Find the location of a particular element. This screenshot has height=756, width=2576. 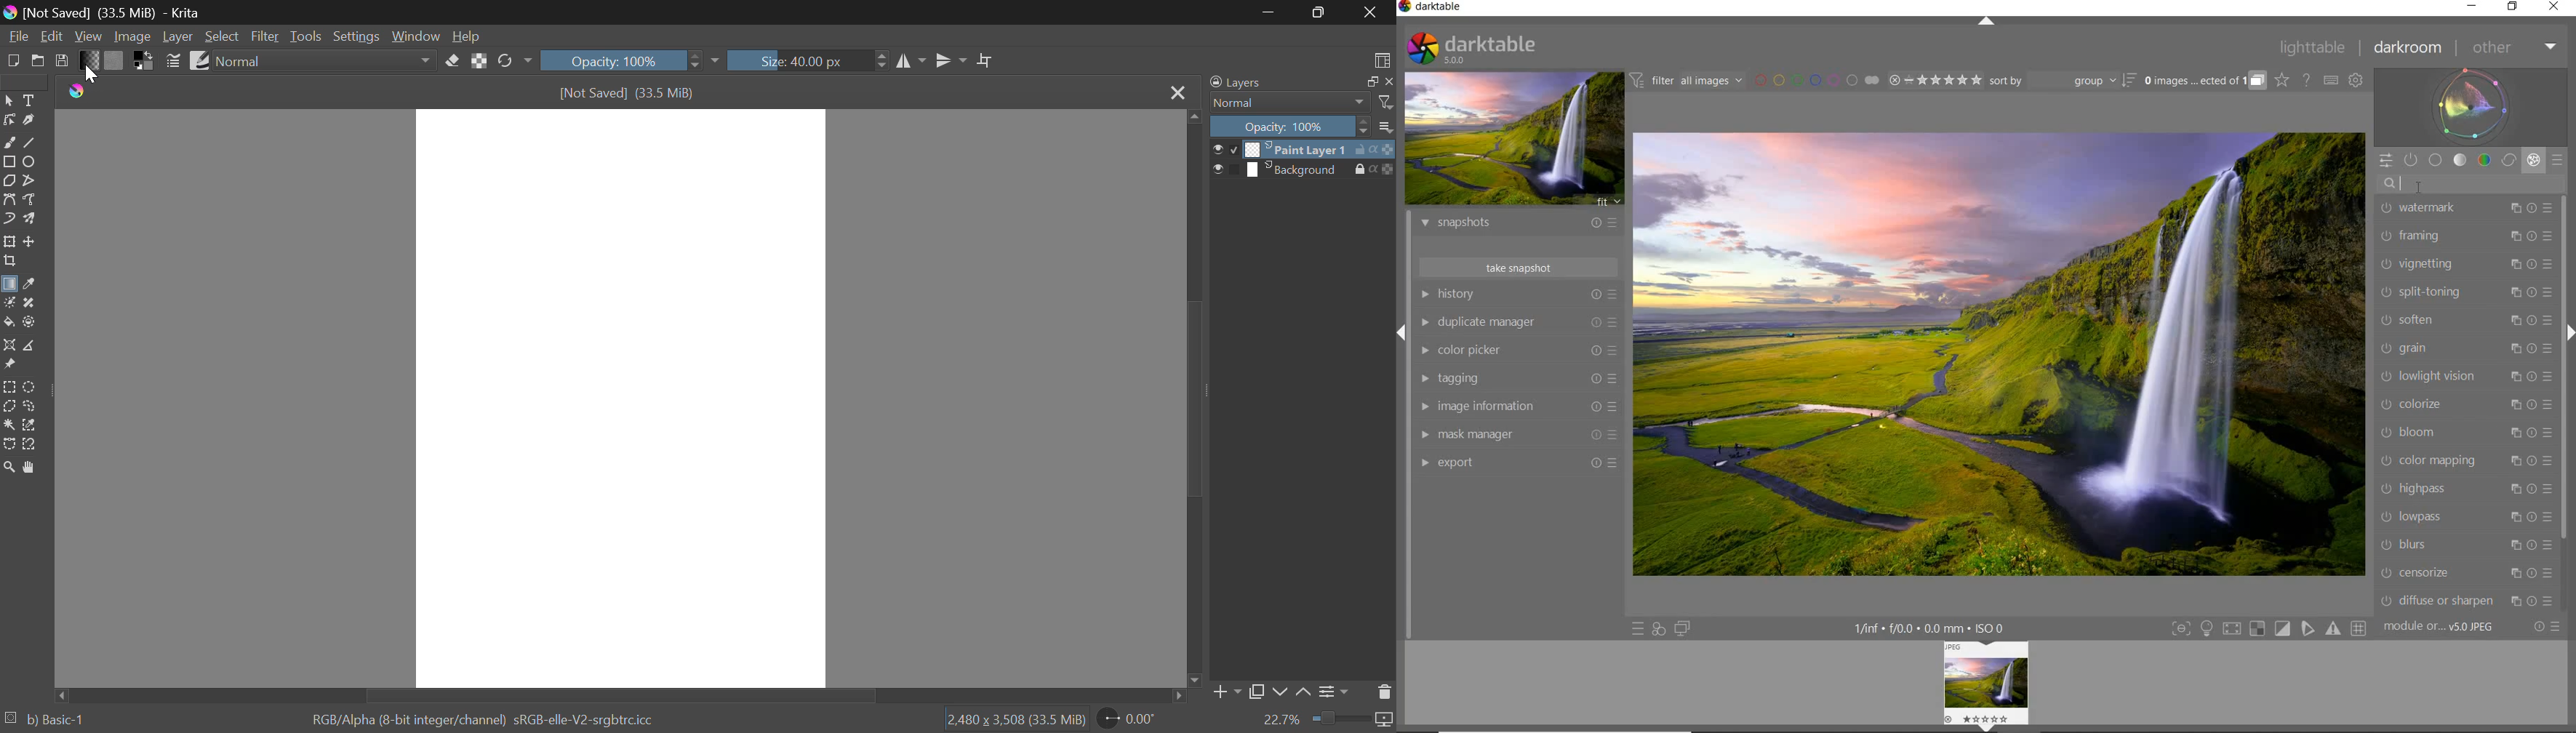

Bezier Curve is located at coordinates (9, 199).